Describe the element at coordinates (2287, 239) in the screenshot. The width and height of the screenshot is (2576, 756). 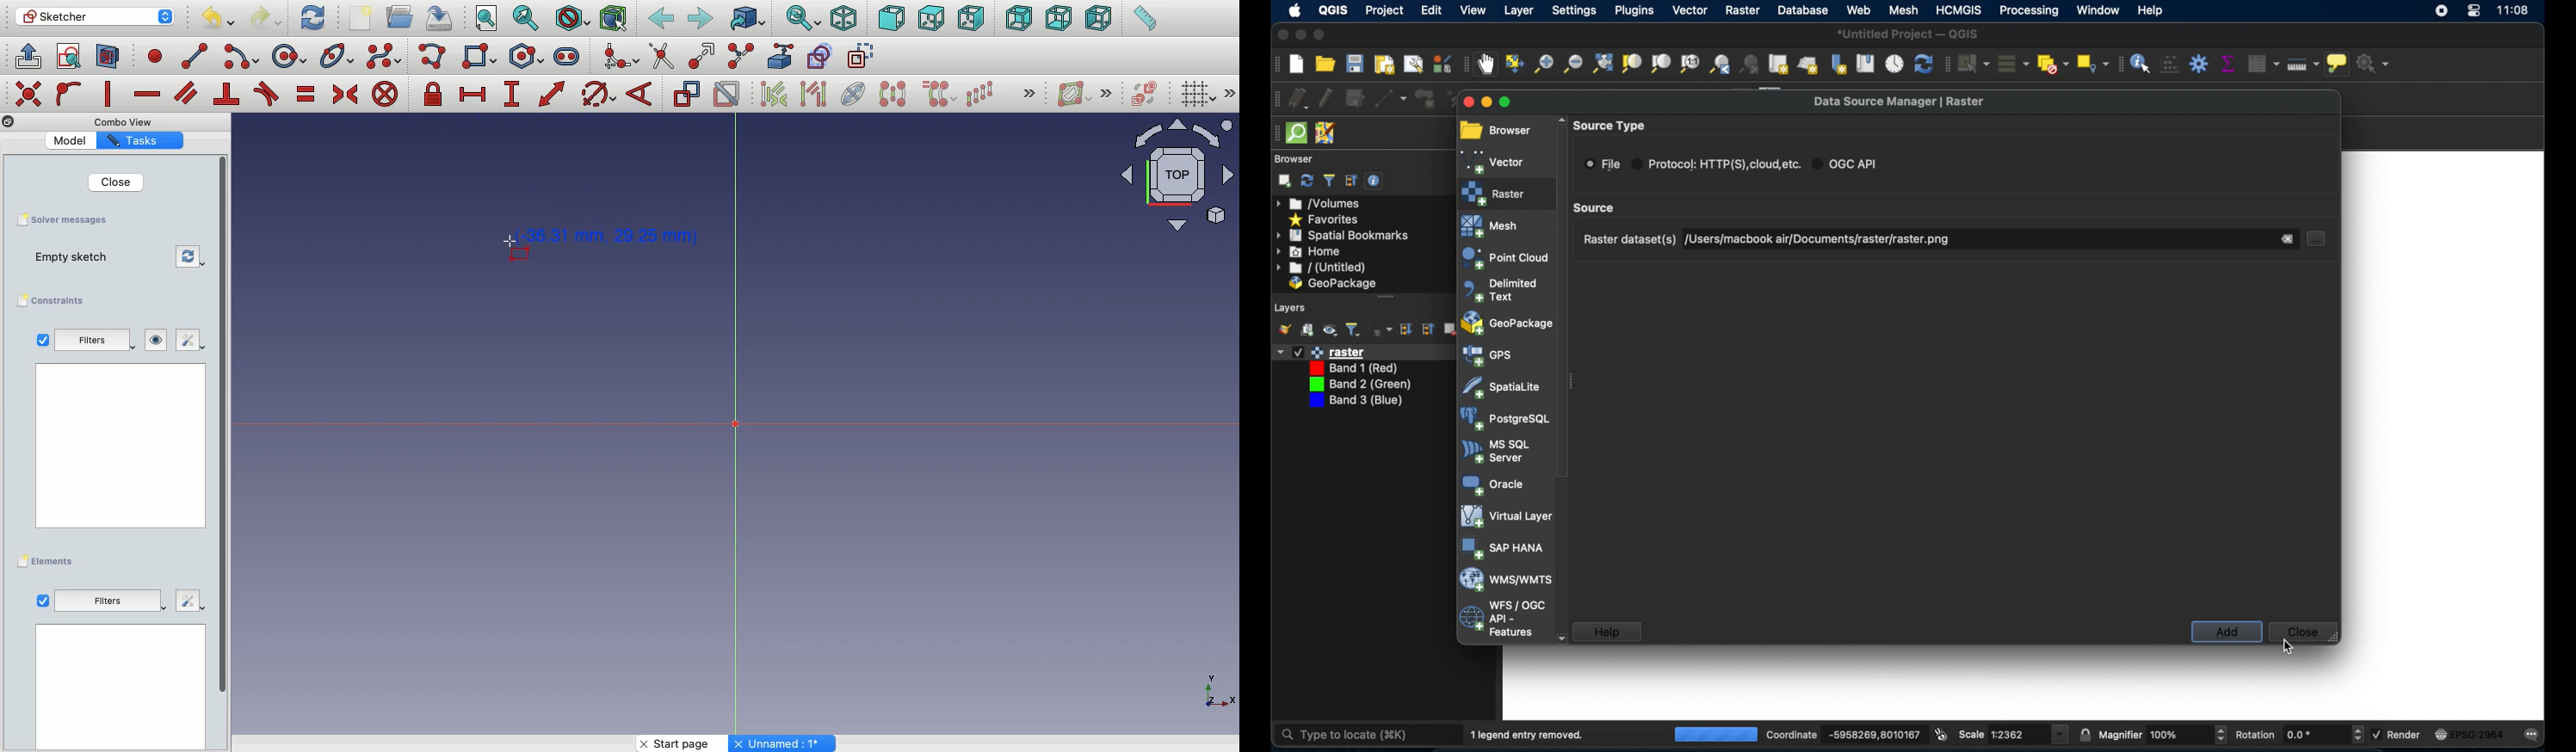
I see `remove` at that location.